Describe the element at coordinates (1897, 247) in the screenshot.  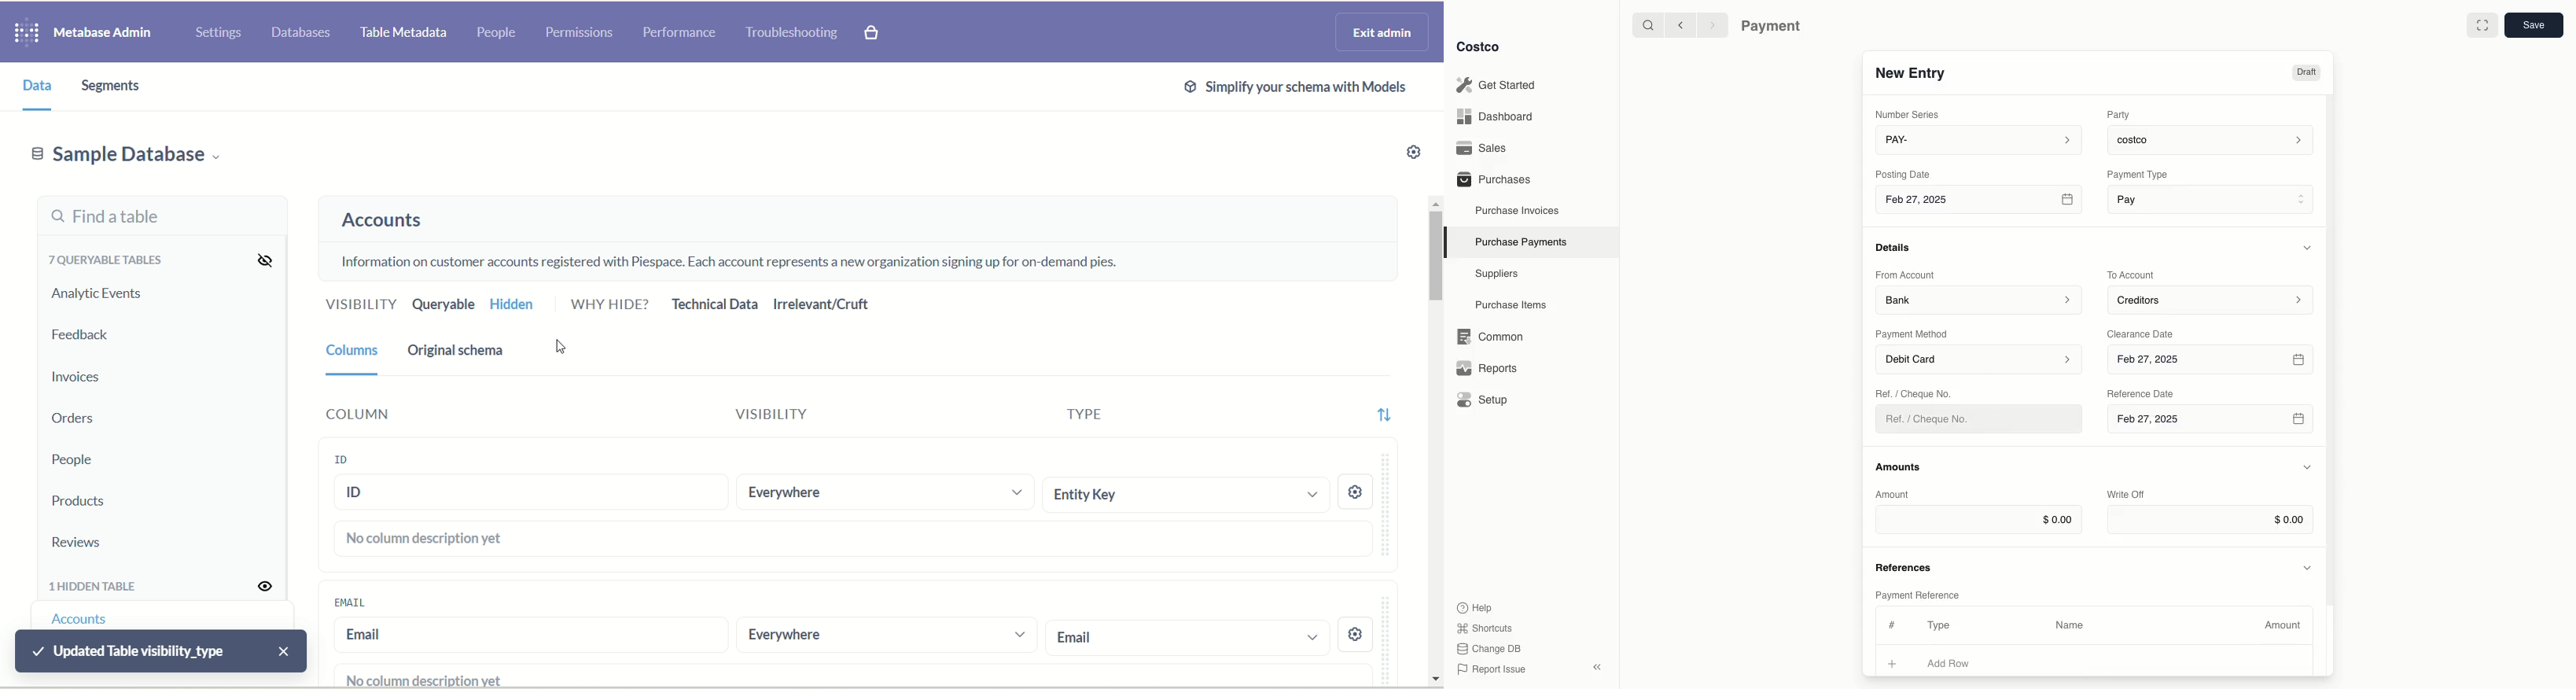
I see `Details` at that location.